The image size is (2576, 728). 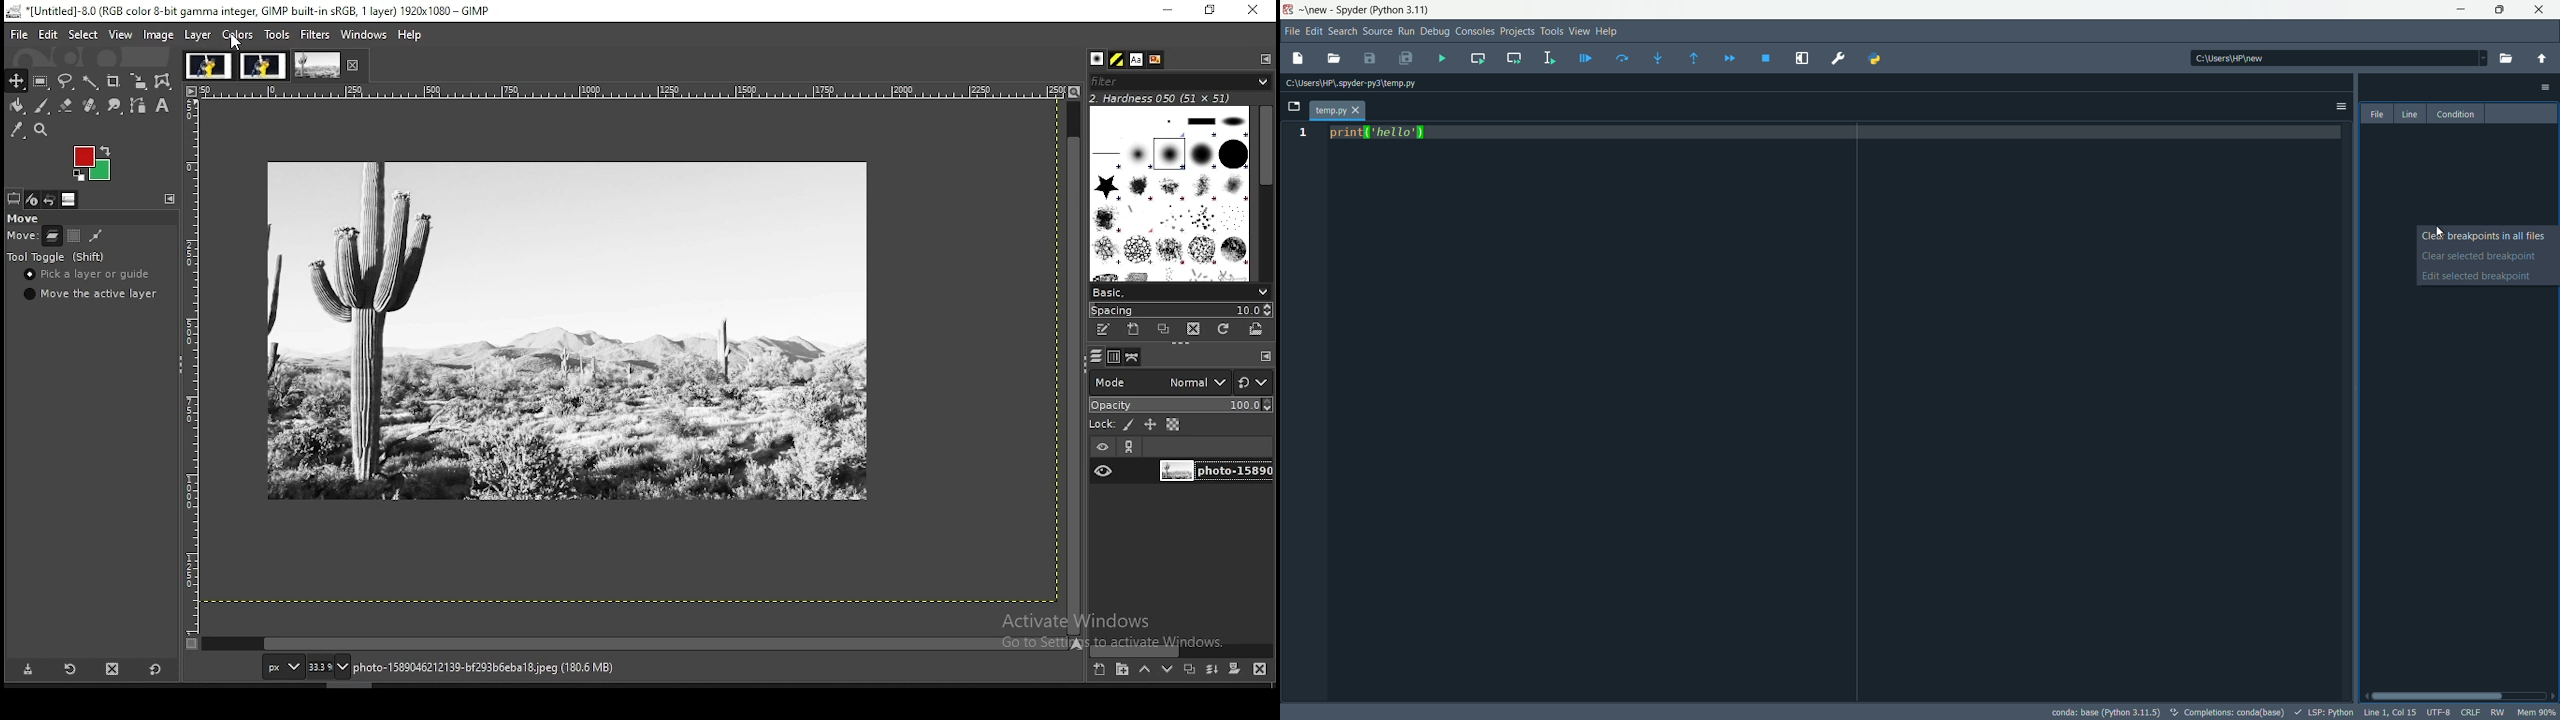 I want to click on channels, so click(x=1116, y=357).